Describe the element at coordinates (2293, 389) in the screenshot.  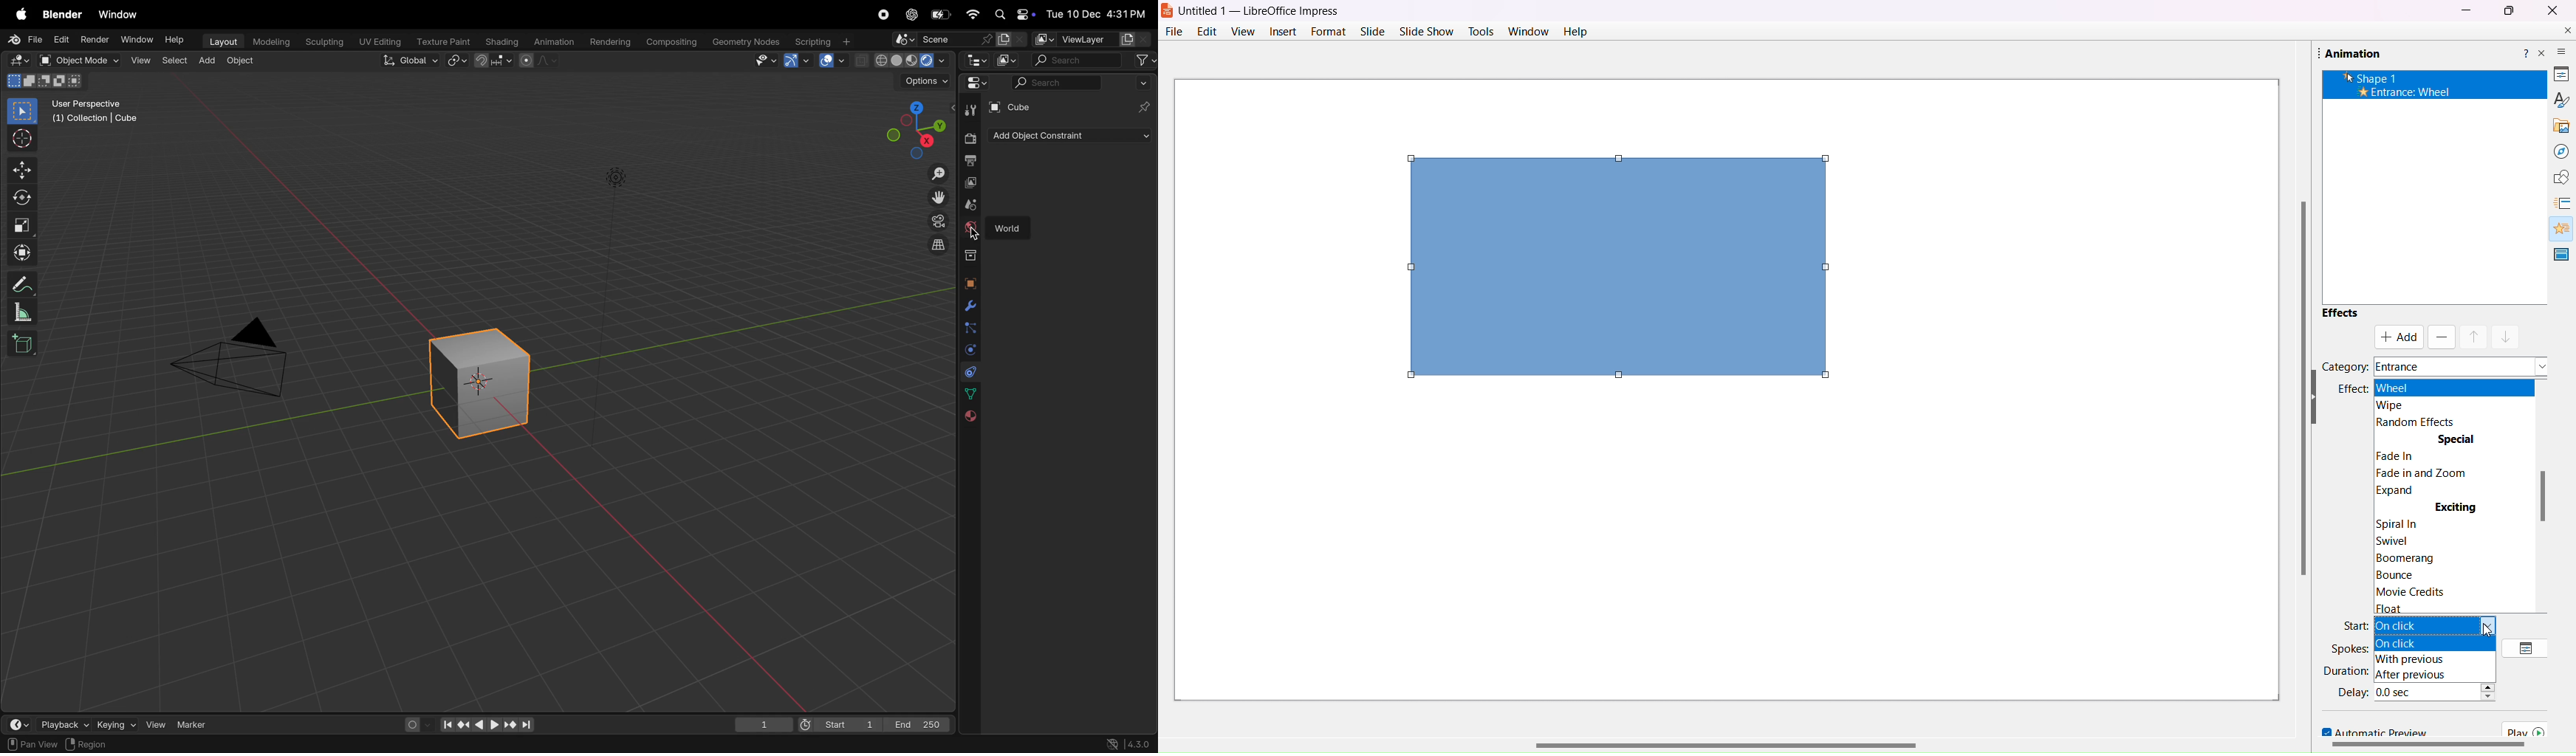
I see `Vertical Scroll Bar` at that location.